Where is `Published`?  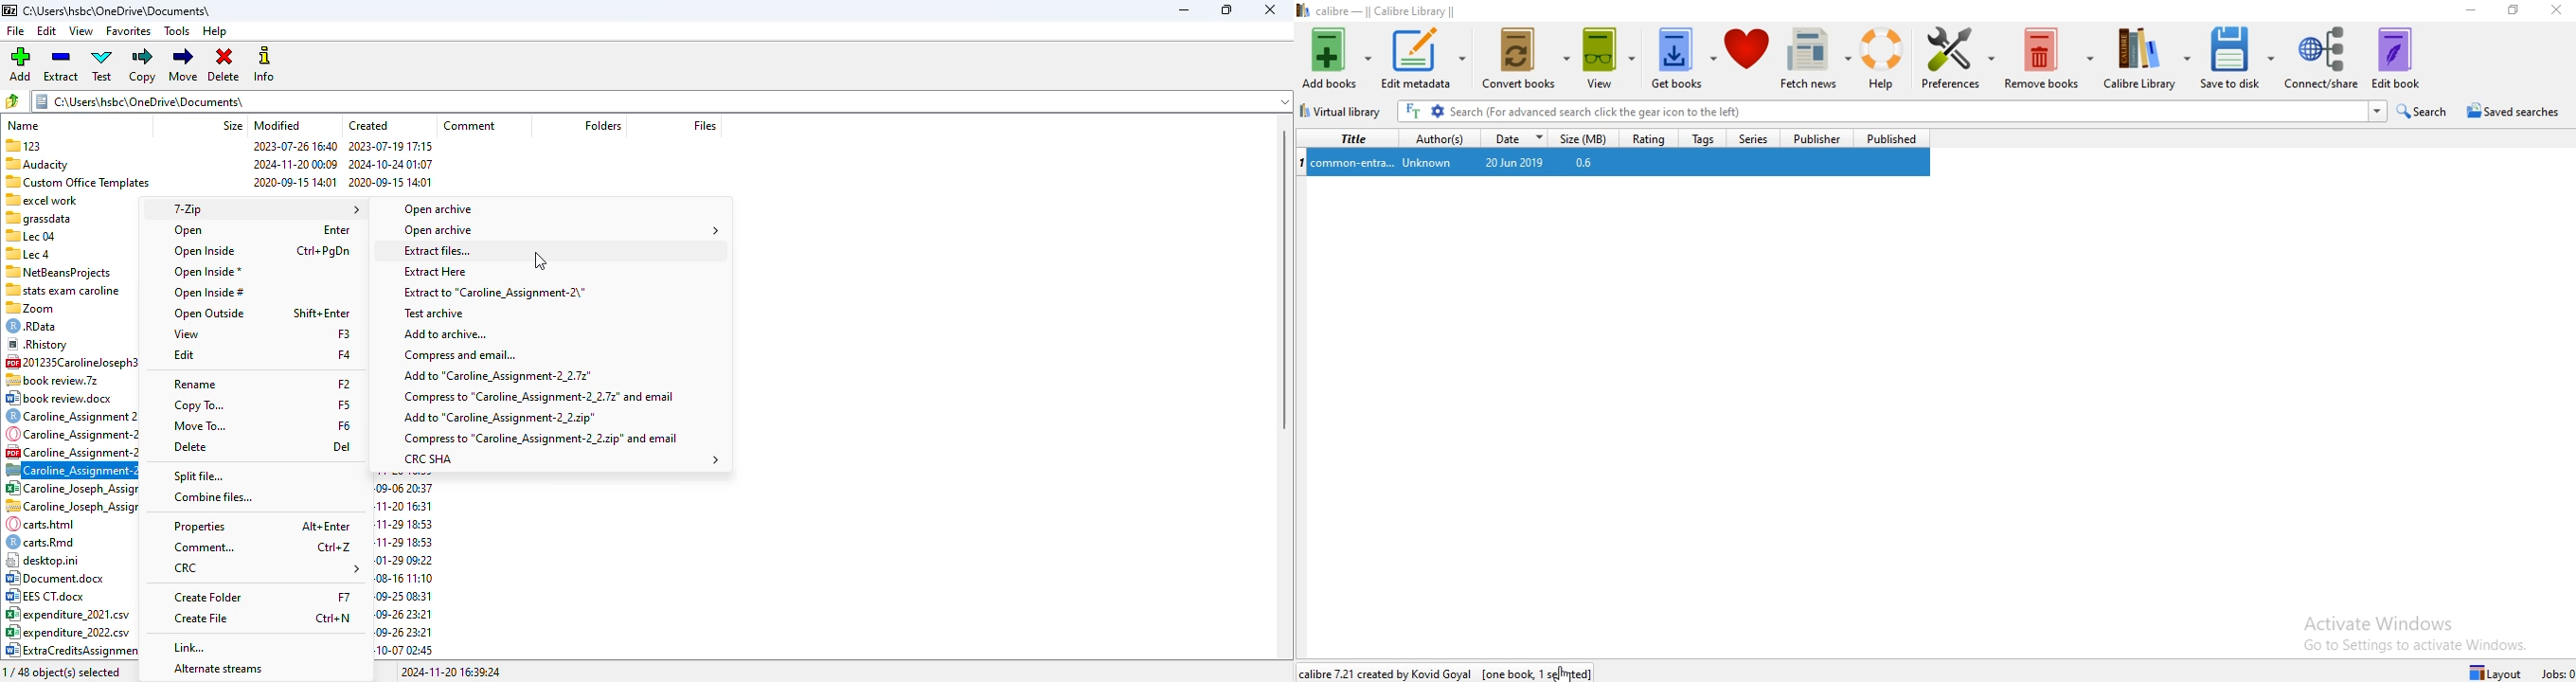 Published is located at coordinates (1890, 138).